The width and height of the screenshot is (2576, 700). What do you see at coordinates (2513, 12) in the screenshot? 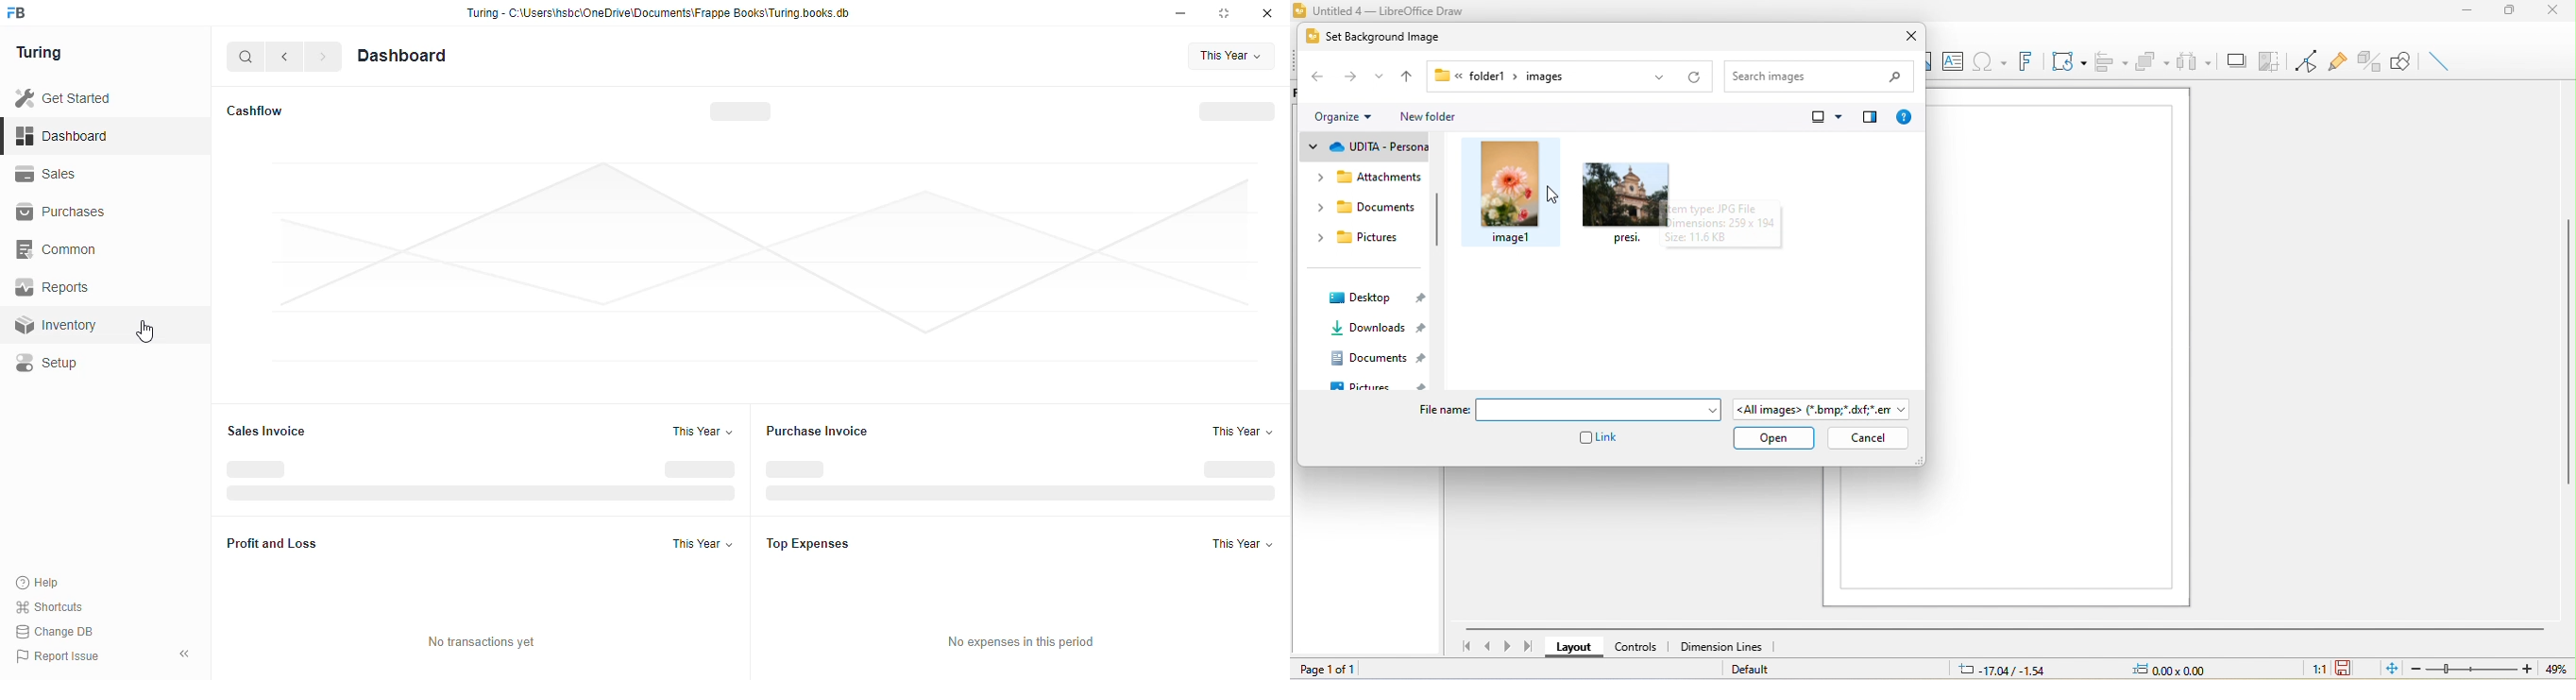
I see `maximize` at bounding box center [2513, 12].